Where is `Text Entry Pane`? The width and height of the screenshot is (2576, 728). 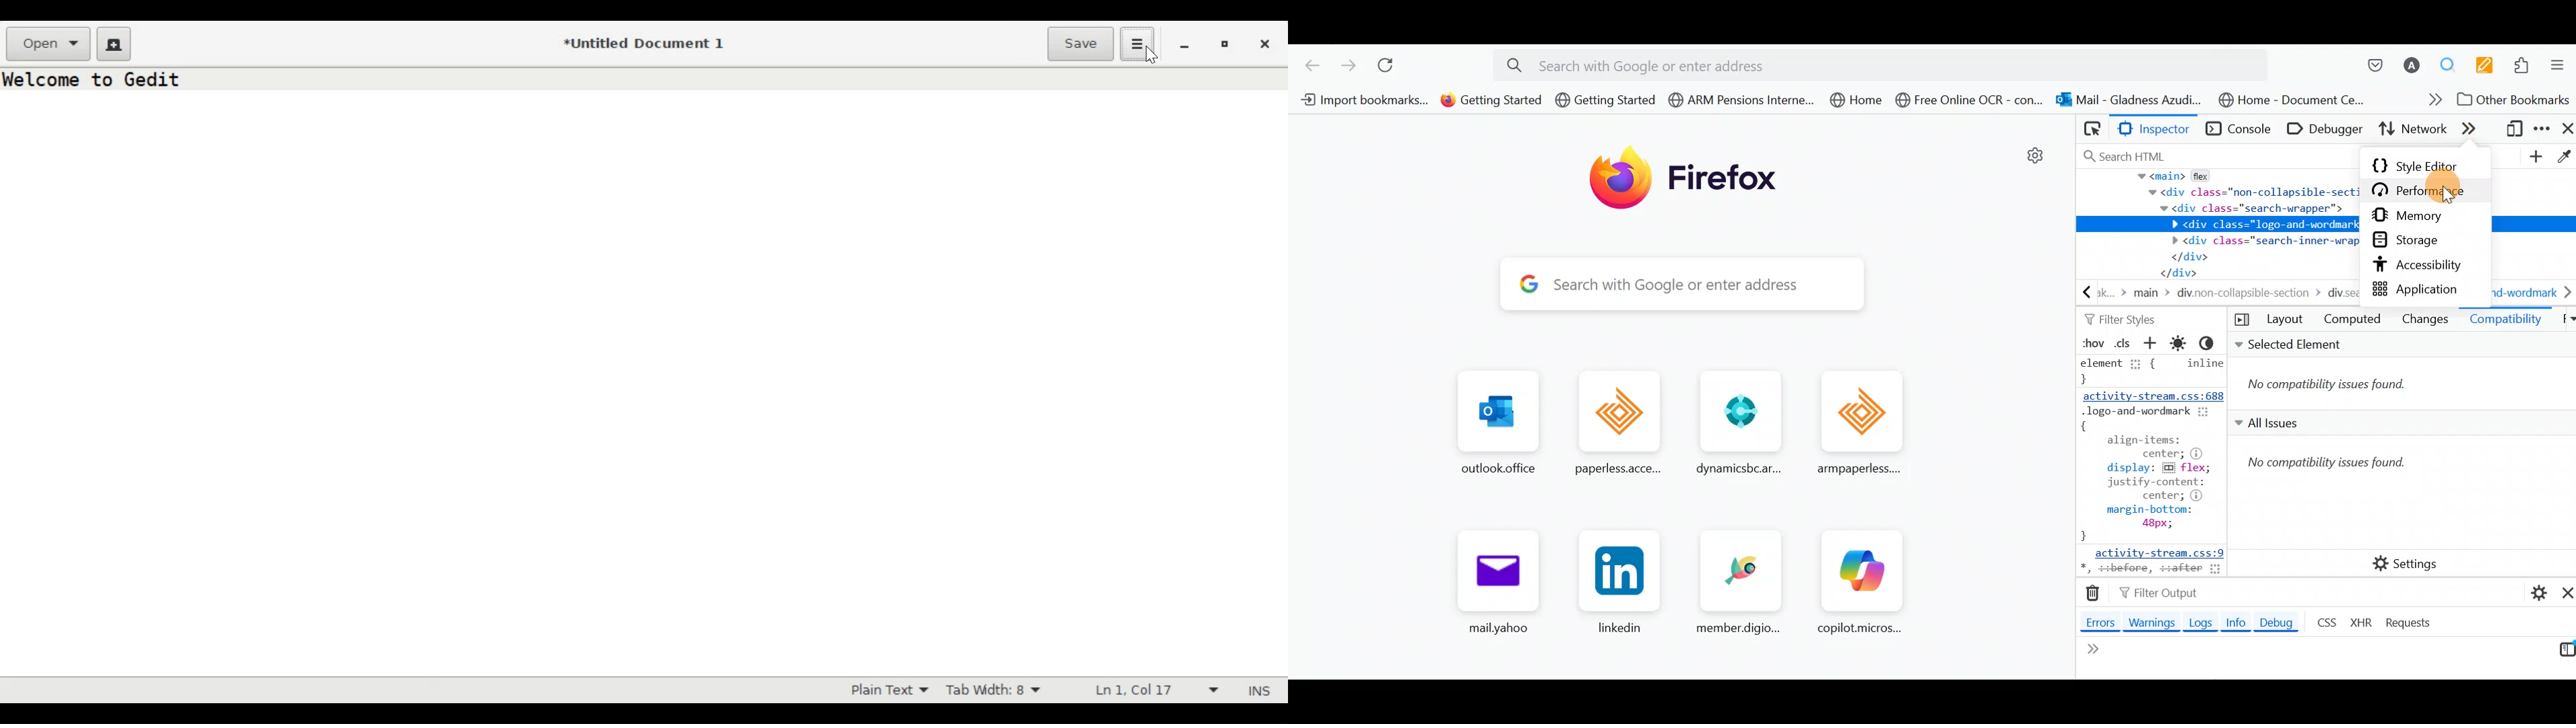 Text Entry Pane is located at coordinates (643, 369).